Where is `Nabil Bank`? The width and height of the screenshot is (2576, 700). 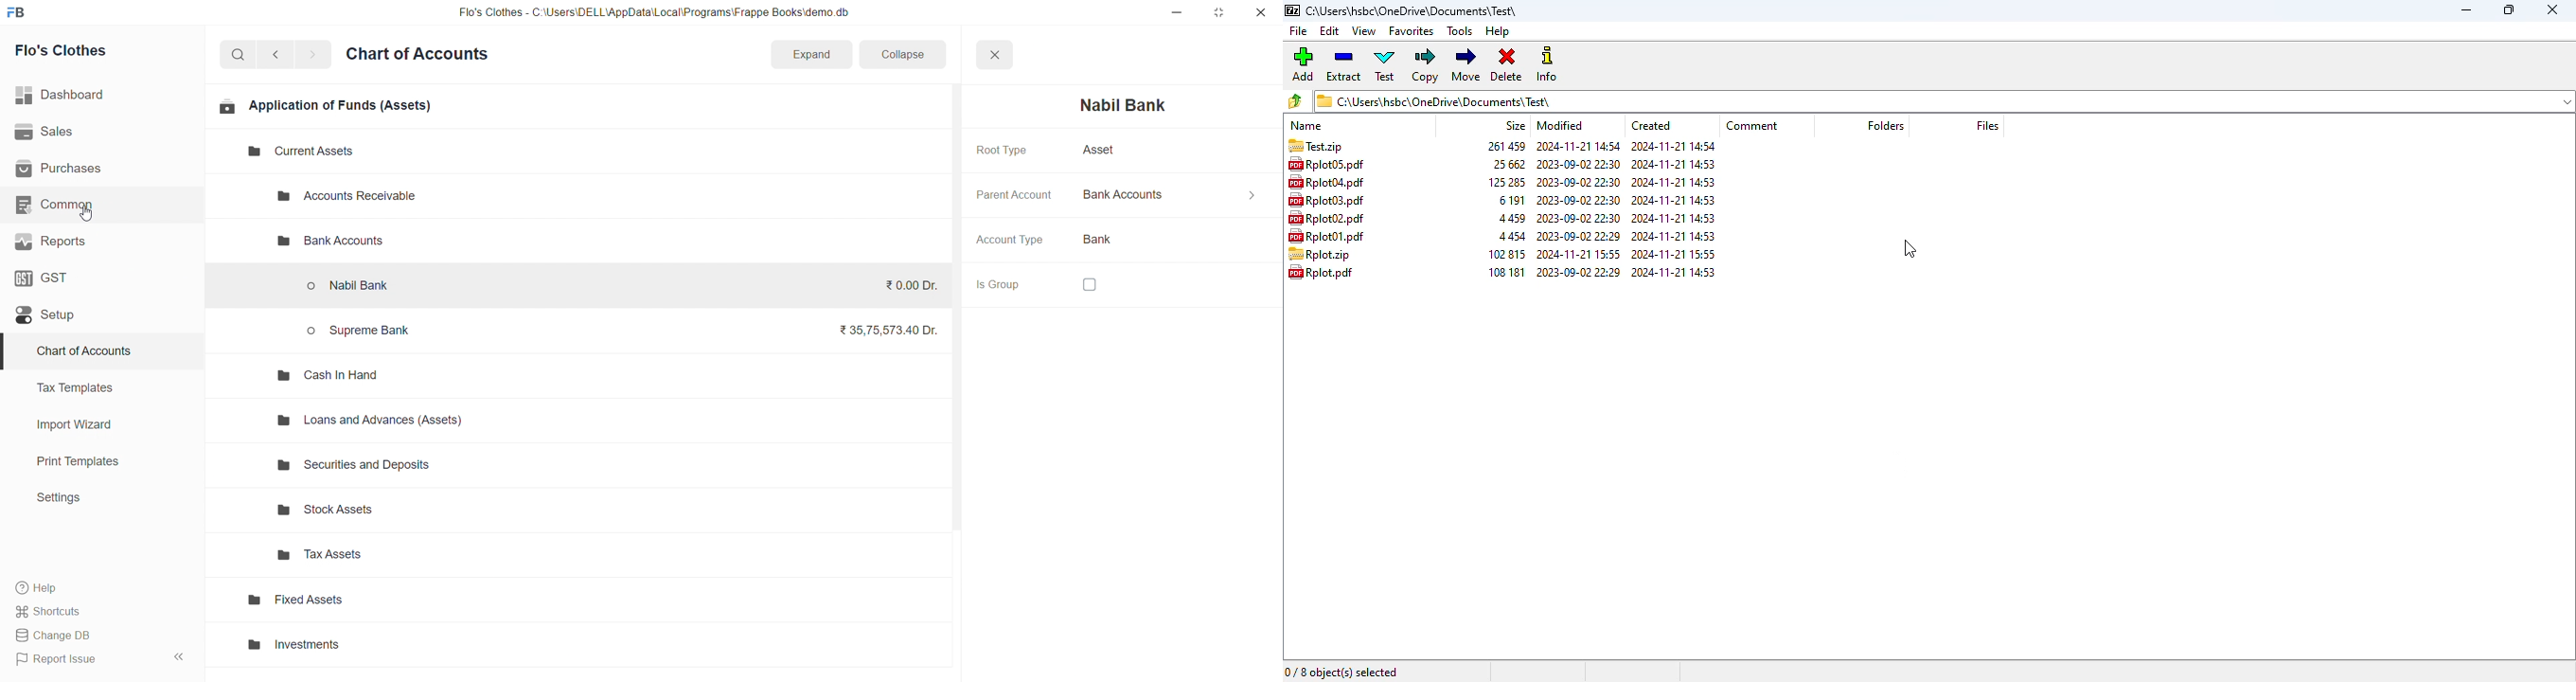
Nabil Bank is located at coordinates (1131, 105).